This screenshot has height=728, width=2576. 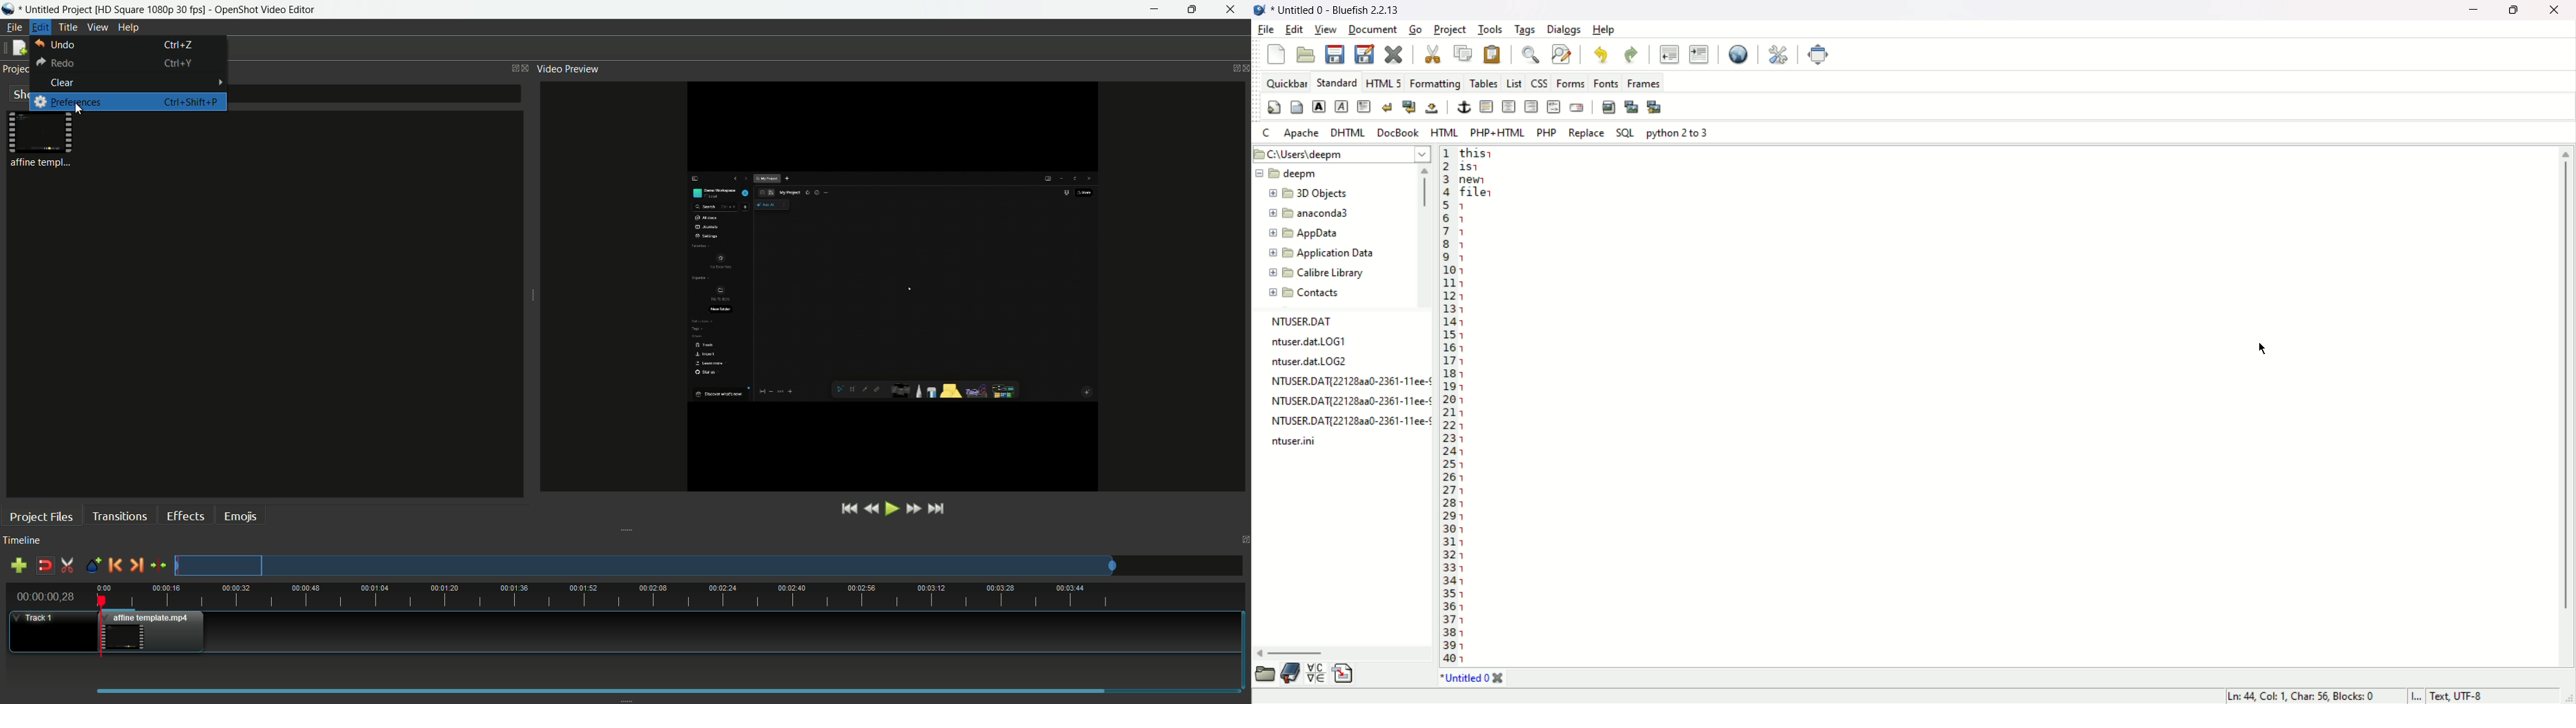 What do you see at coordinates (1633, 57) in the screenshot?
I see `redo` at bounding box center [1633, 57].